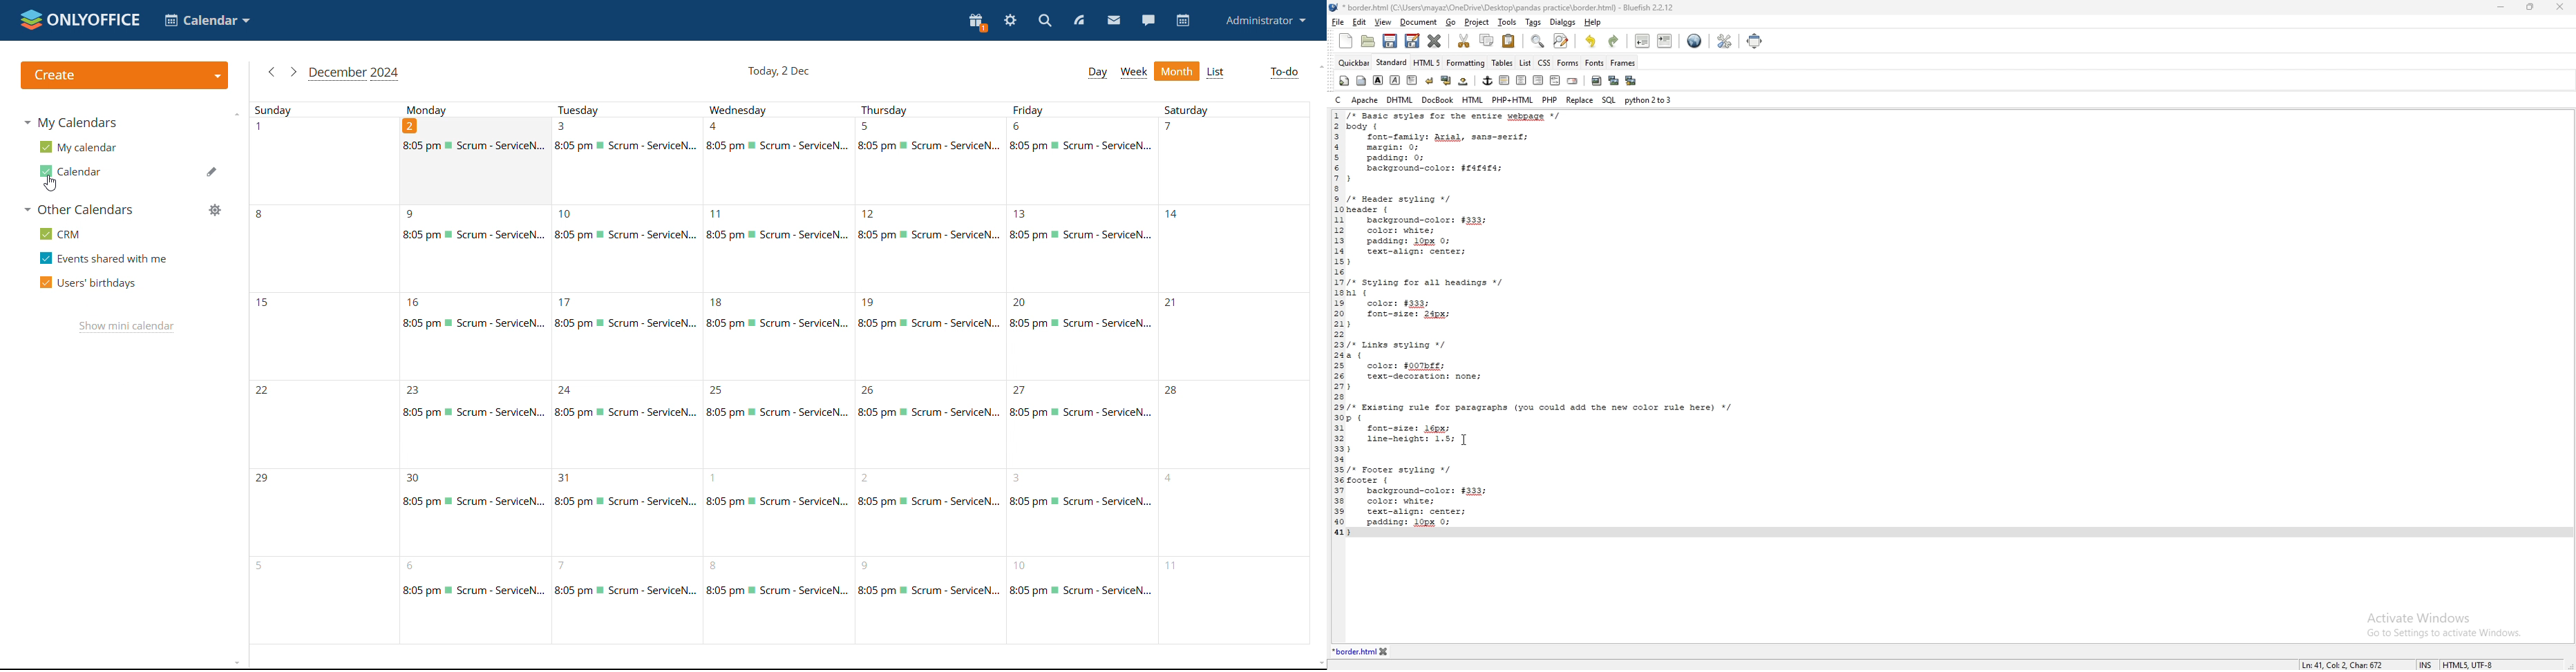 This screenshot has width=2576, height=672. What do you see at coordinates (1428, 62) in the screenshot?
I see `html 5` at bounding box center [1428, 62].